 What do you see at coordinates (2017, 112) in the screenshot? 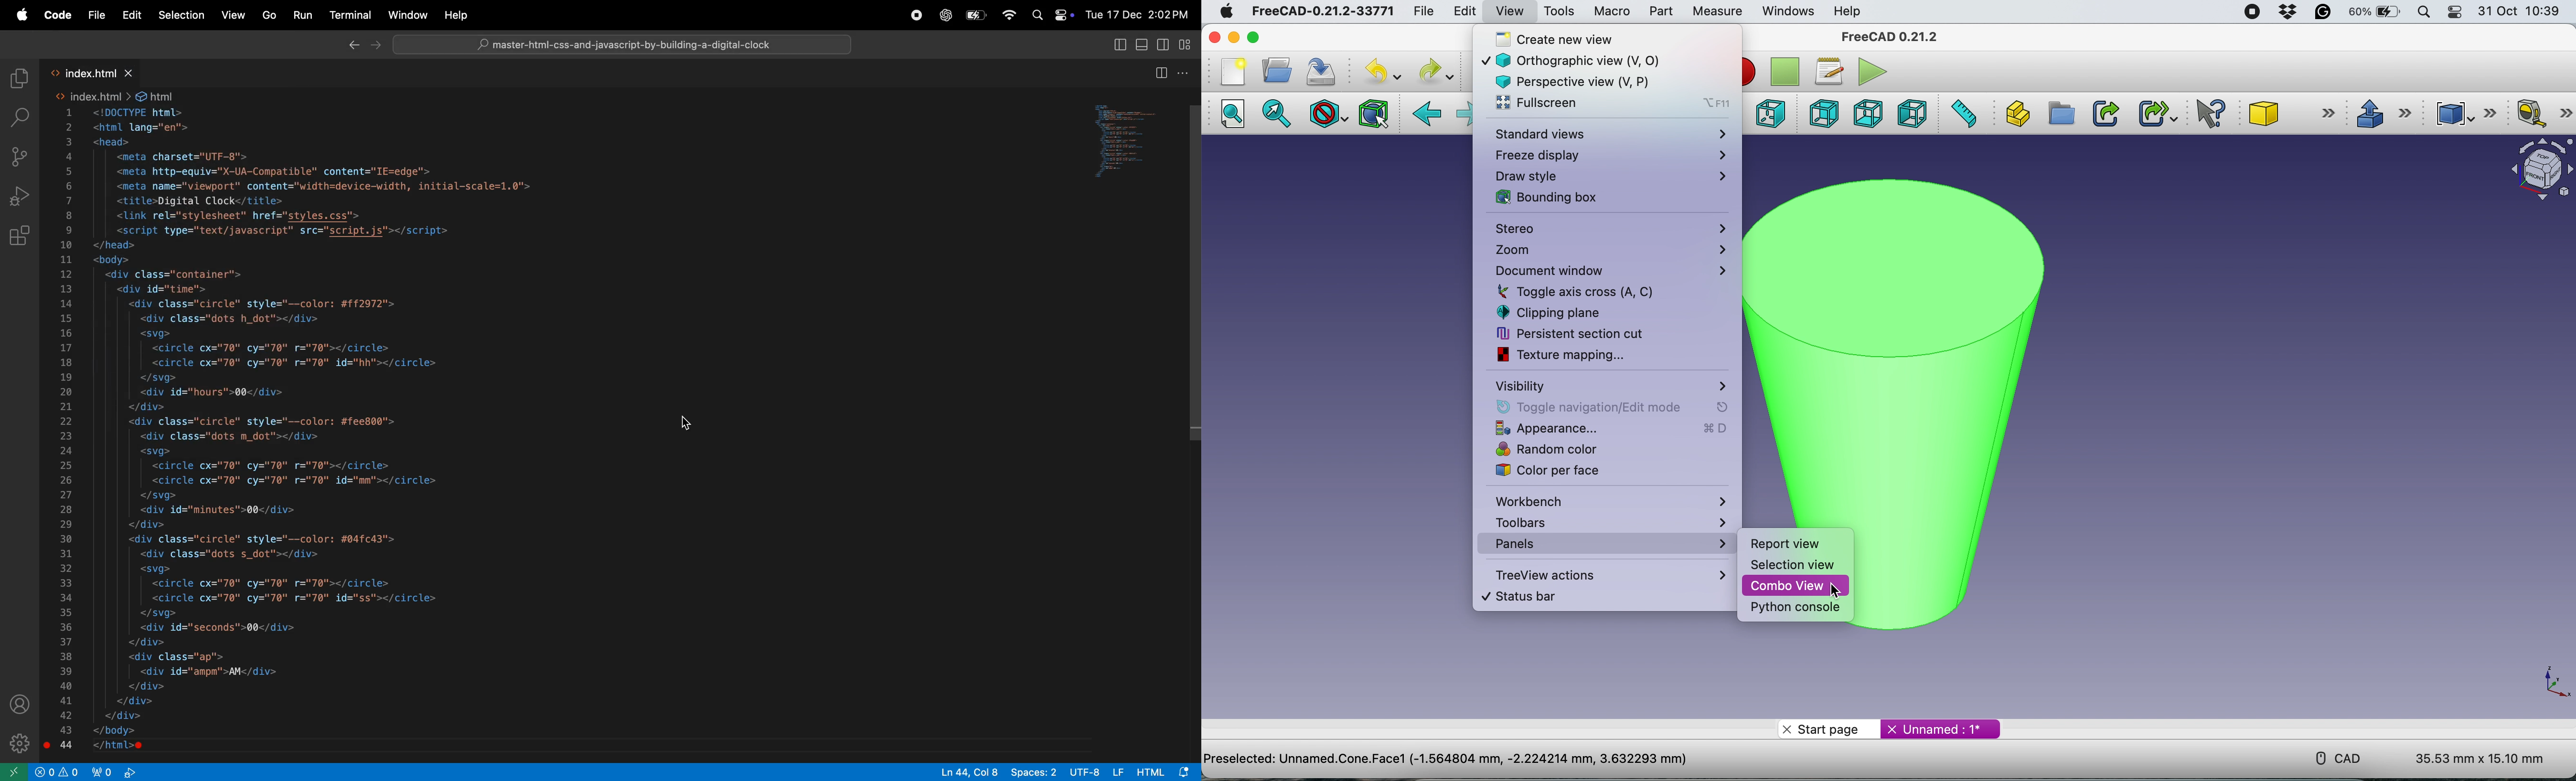
I see `create part` at bounding box center [2017, 112].